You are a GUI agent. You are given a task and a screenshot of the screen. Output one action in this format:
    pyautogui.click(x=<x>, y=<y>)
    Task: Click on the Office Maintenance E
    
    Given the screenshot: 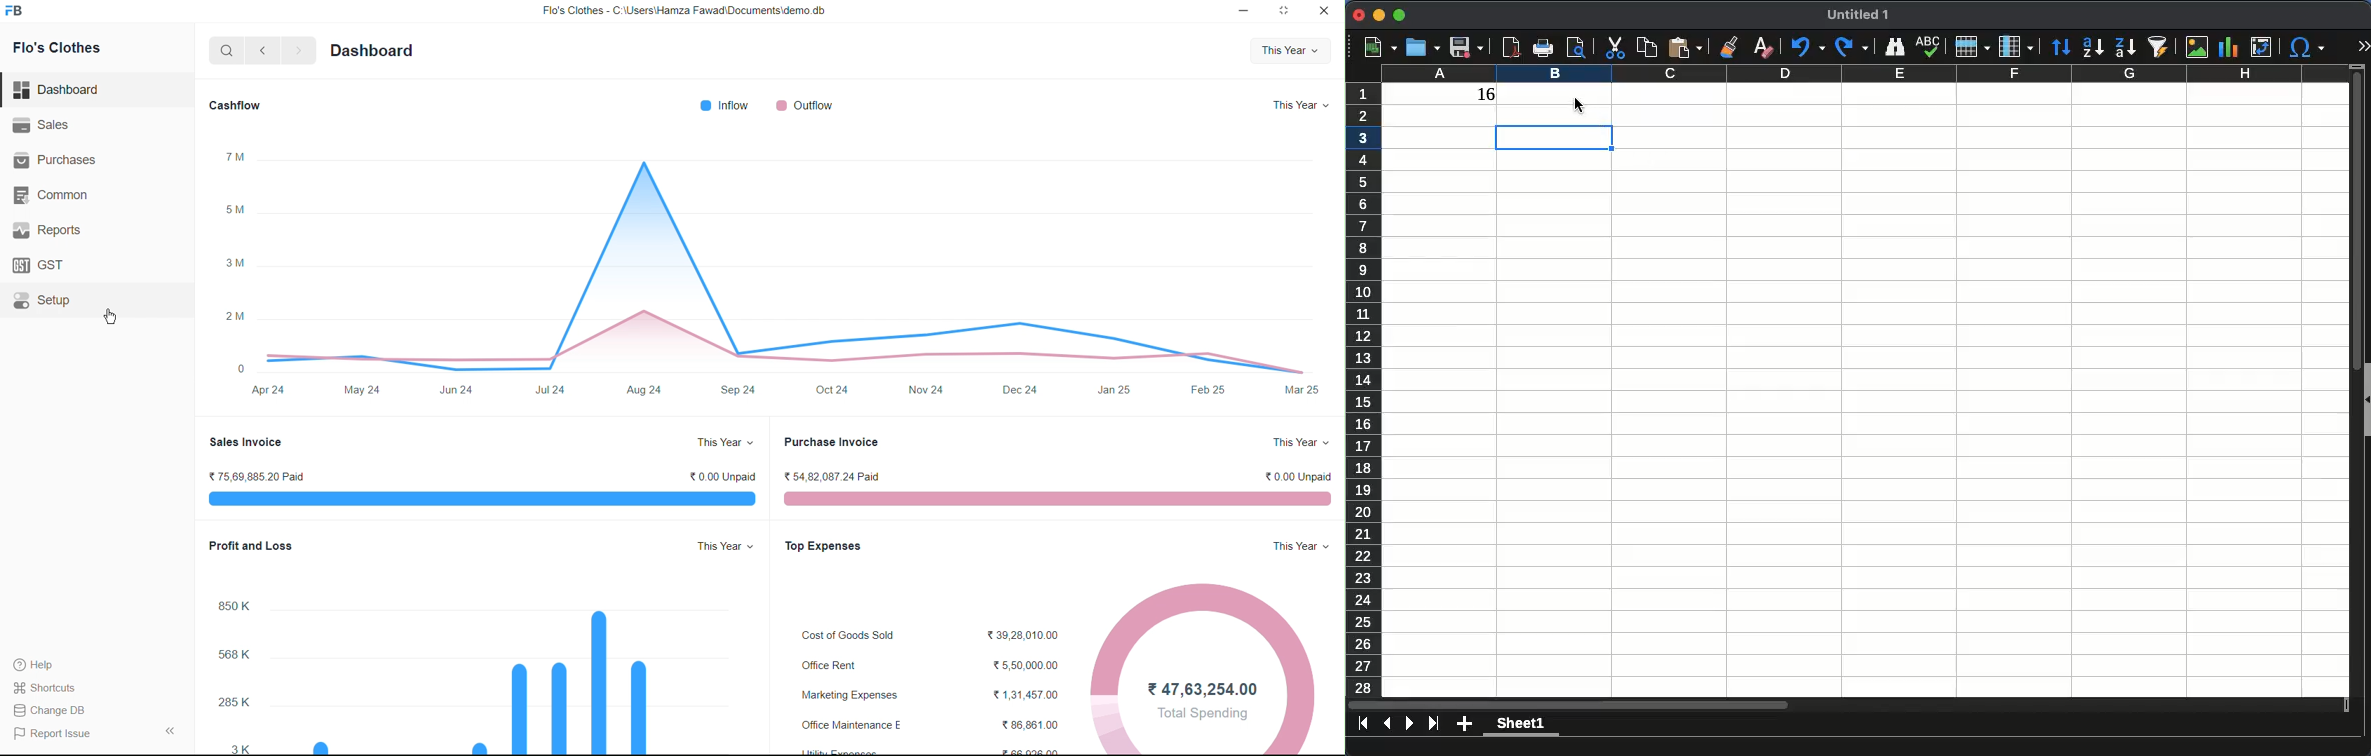 What is the action you would take?
    pyautogui.click(x=849, y=724)
    